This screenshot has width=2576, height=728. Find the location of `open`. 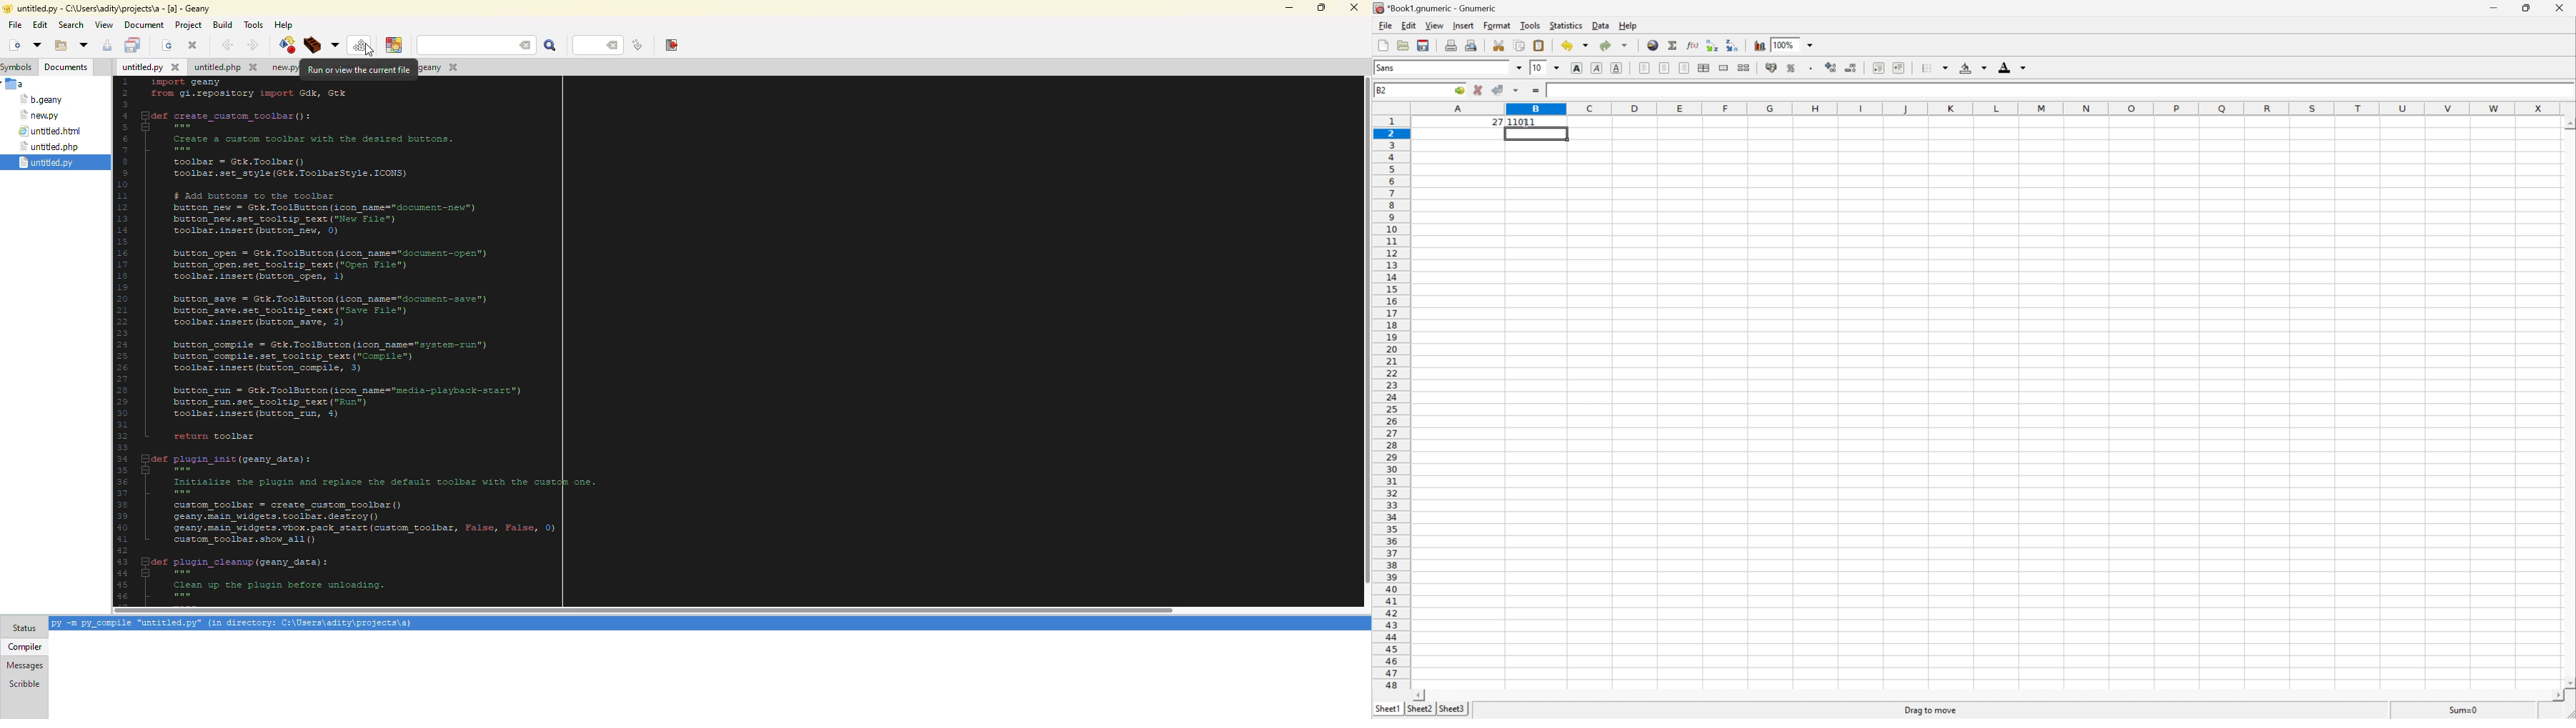

open is located at coordinates (84, 45).